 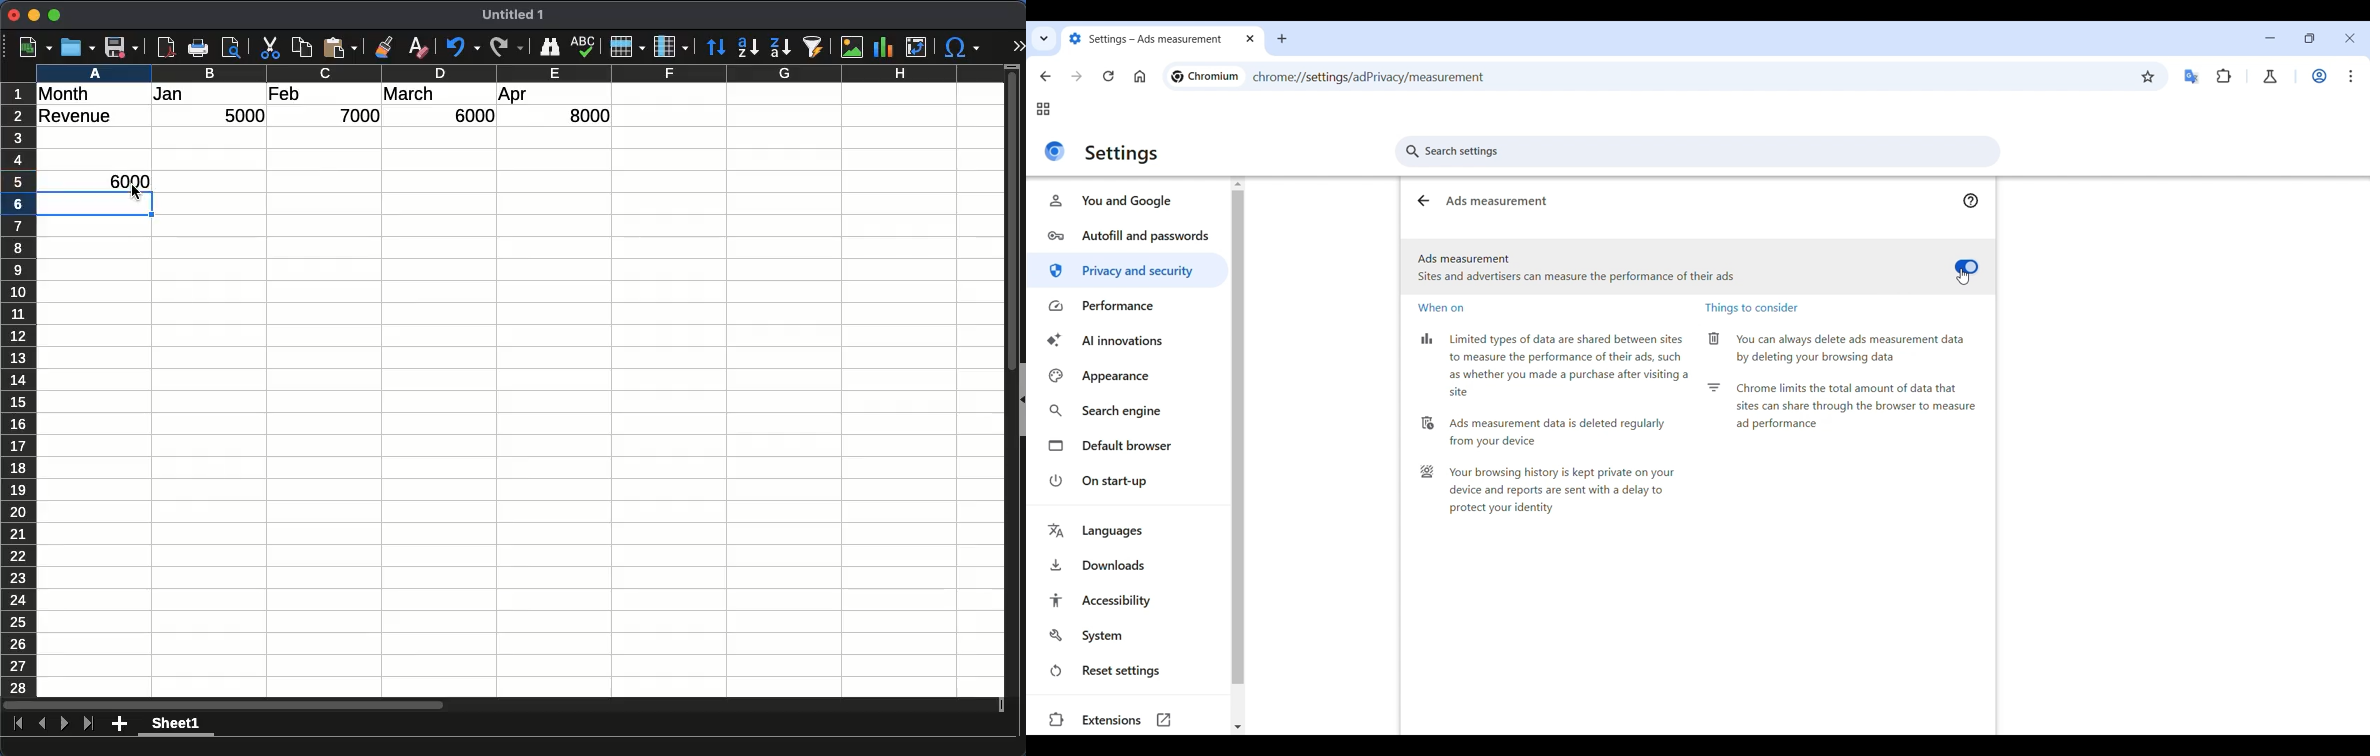 What do you see at coordinates (88, 723) in the screenshot?
I see `last sheet` at bounding box center [88, 723].